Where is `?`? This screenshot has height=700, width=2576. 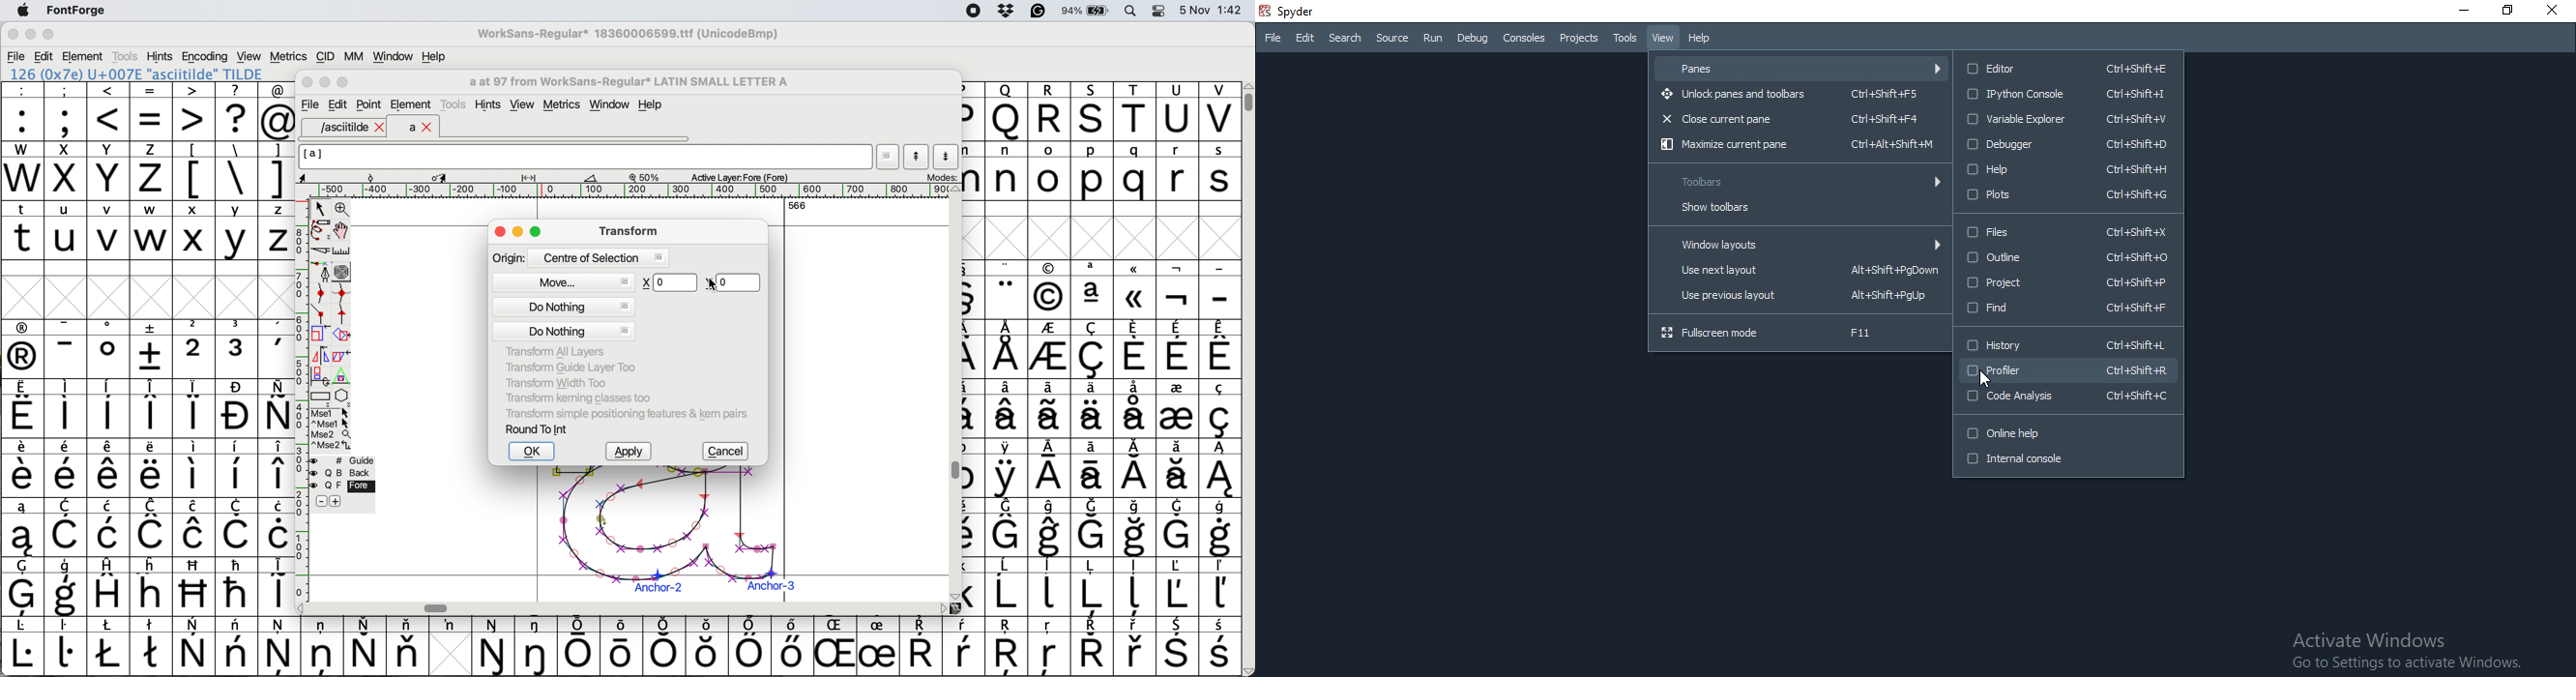 ? is located at coordinates (237, 111).